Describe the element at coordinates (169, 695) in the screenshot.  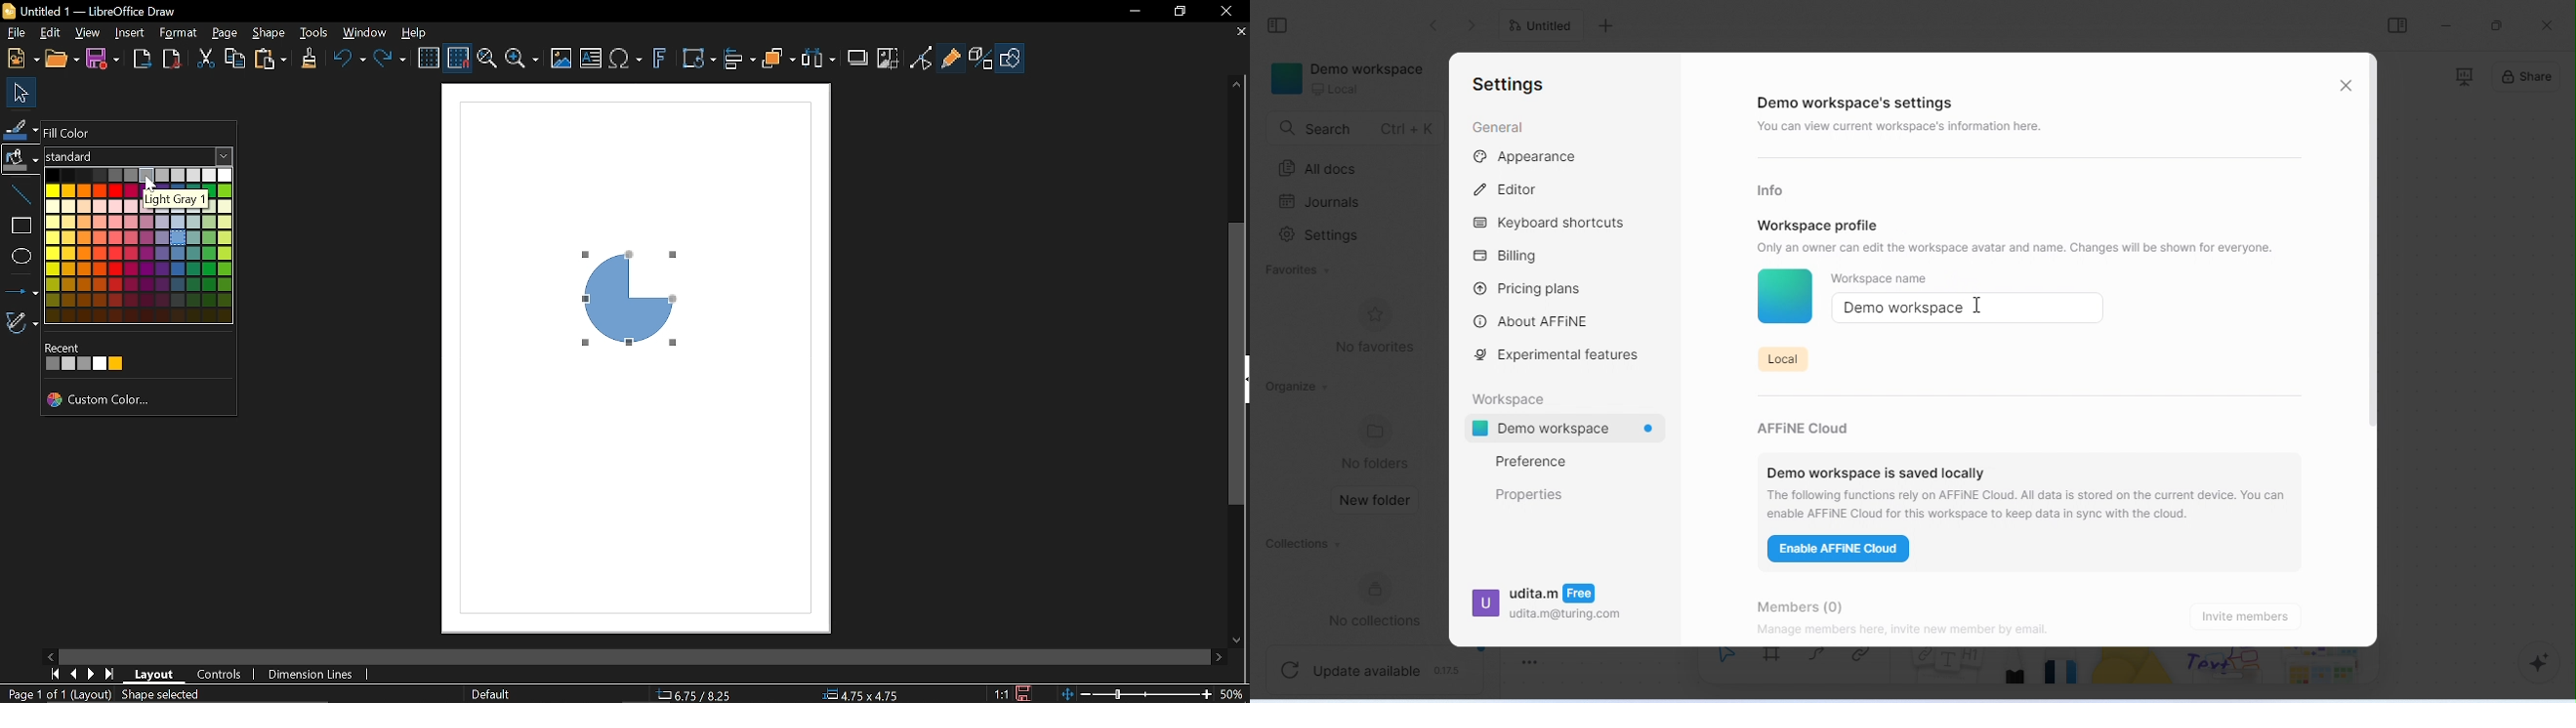
I see `Shape selected` at that location.